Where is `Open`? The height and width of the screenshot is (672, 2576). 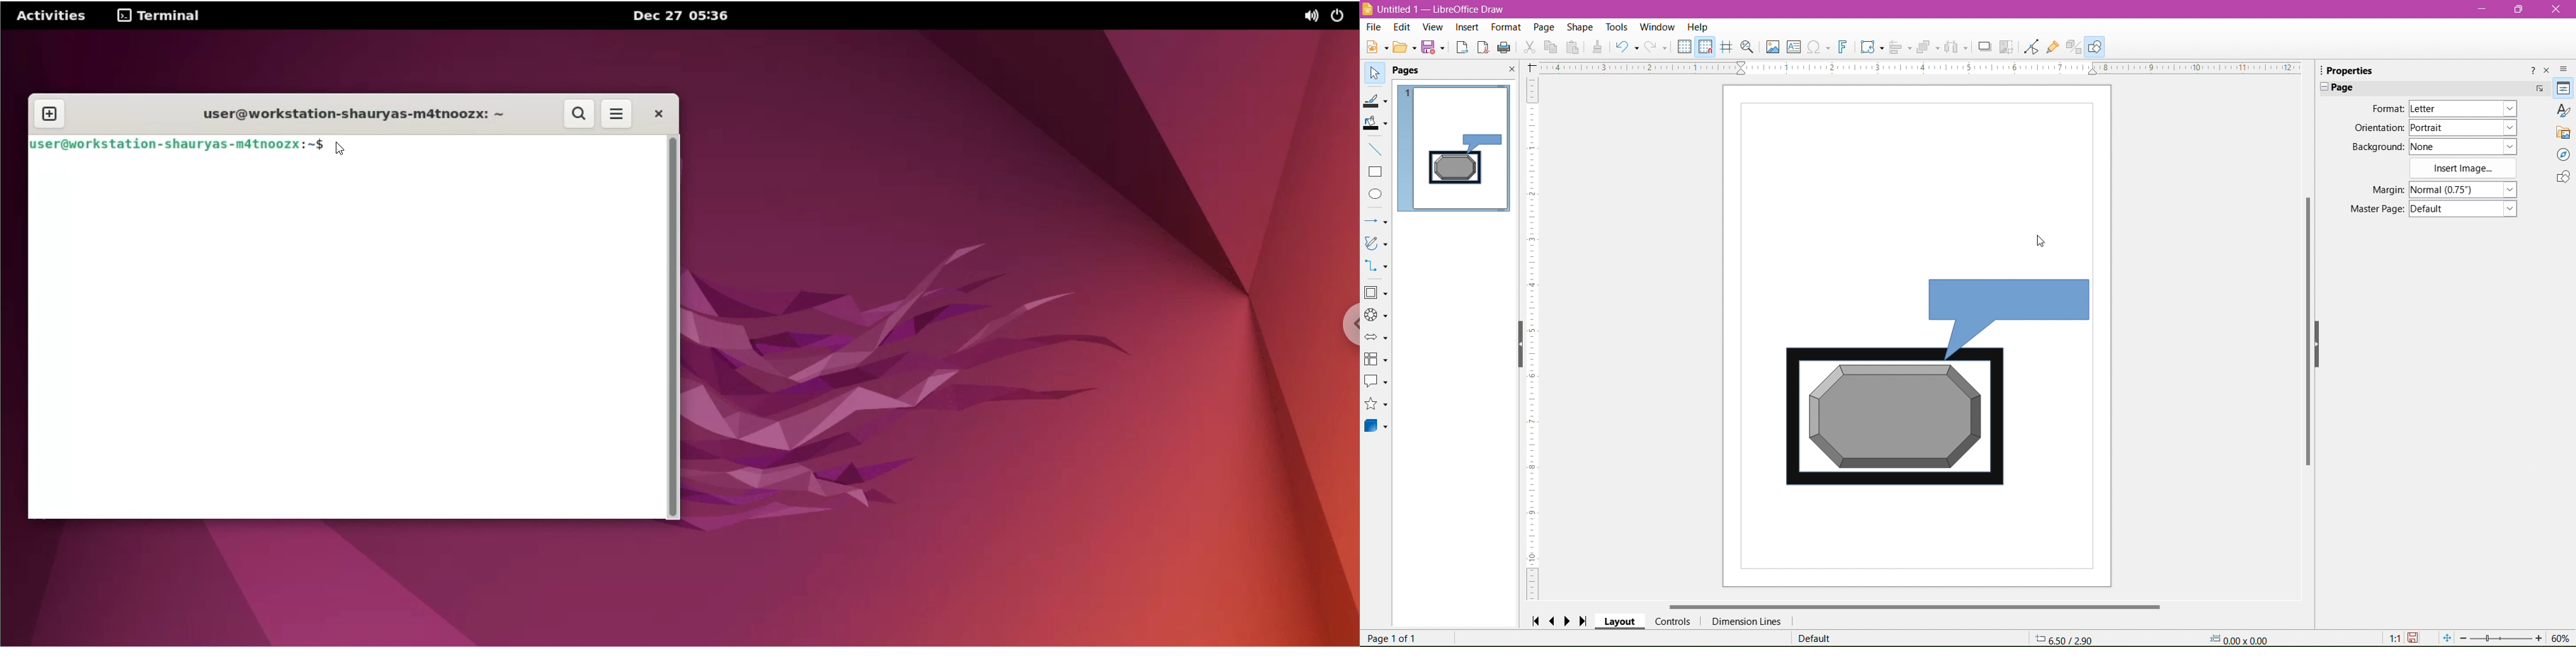 Open is located at coordinates (1405, 49).